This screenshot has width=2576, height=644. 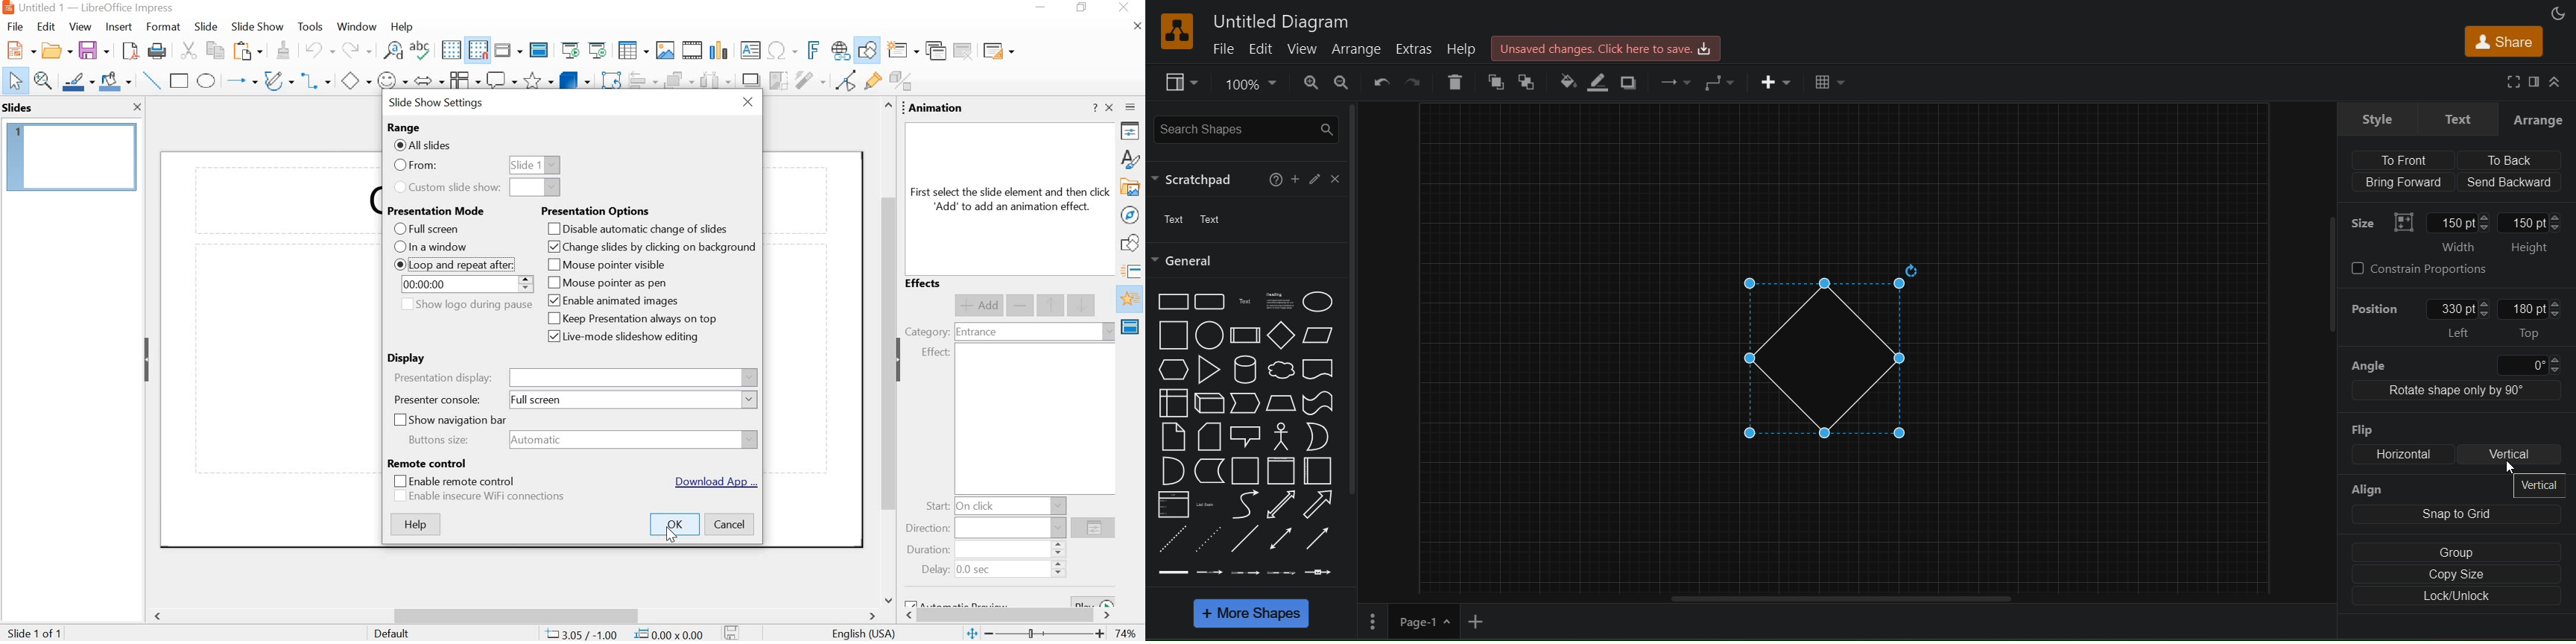 What do you see at coordinates (152, 81) in the screenshot?
I see `insert line` at bounding box center [152, 81].